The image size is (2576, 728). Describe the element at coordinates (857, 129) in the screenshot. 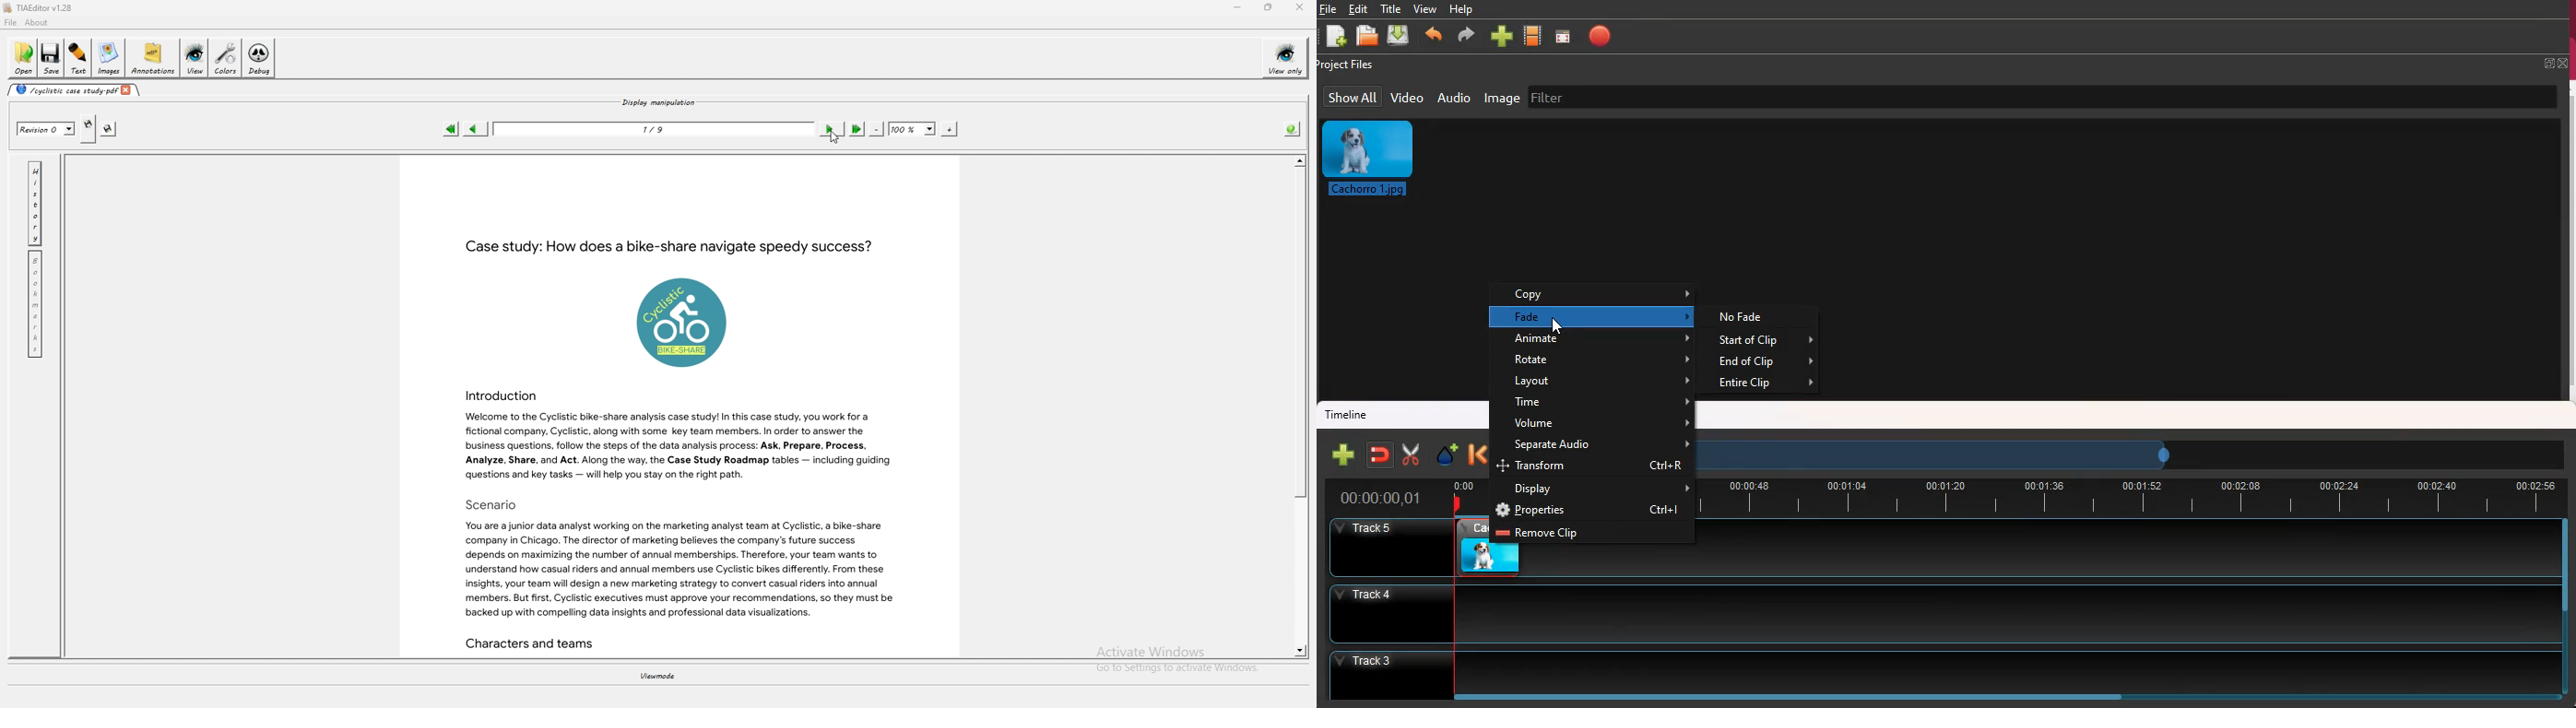

I see `last page` at that location.